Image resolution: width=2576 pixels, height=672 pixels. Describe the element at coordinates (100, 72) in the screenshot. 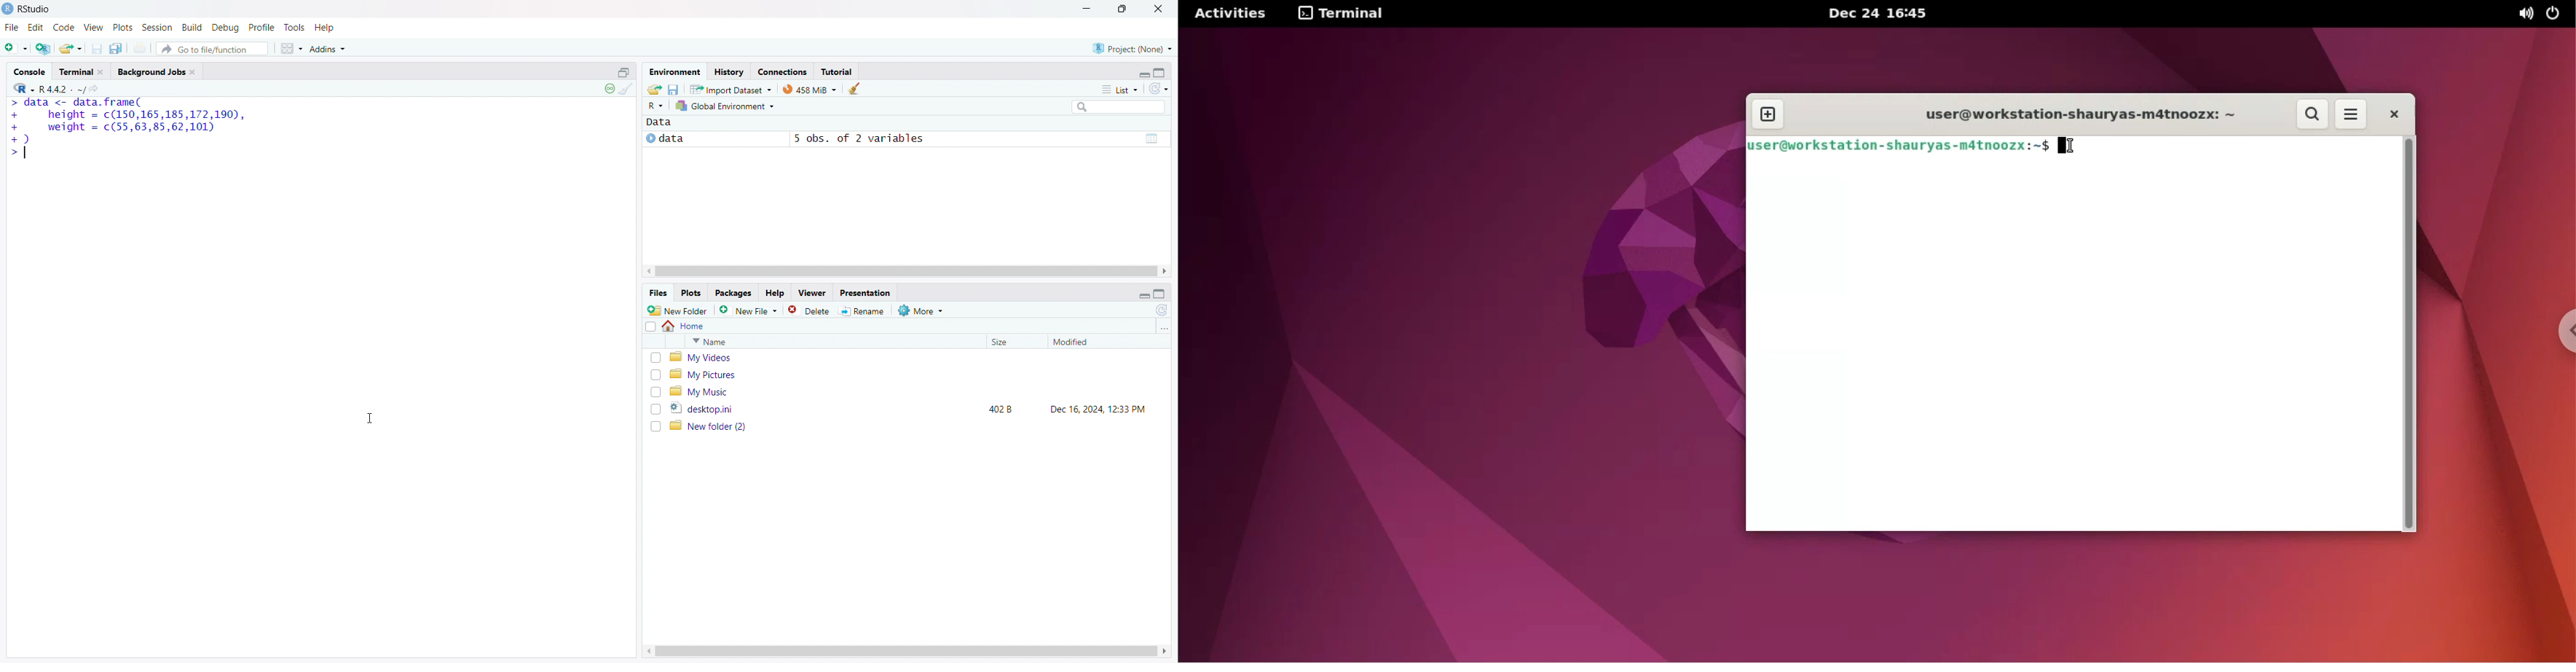

I see `close` at that location.